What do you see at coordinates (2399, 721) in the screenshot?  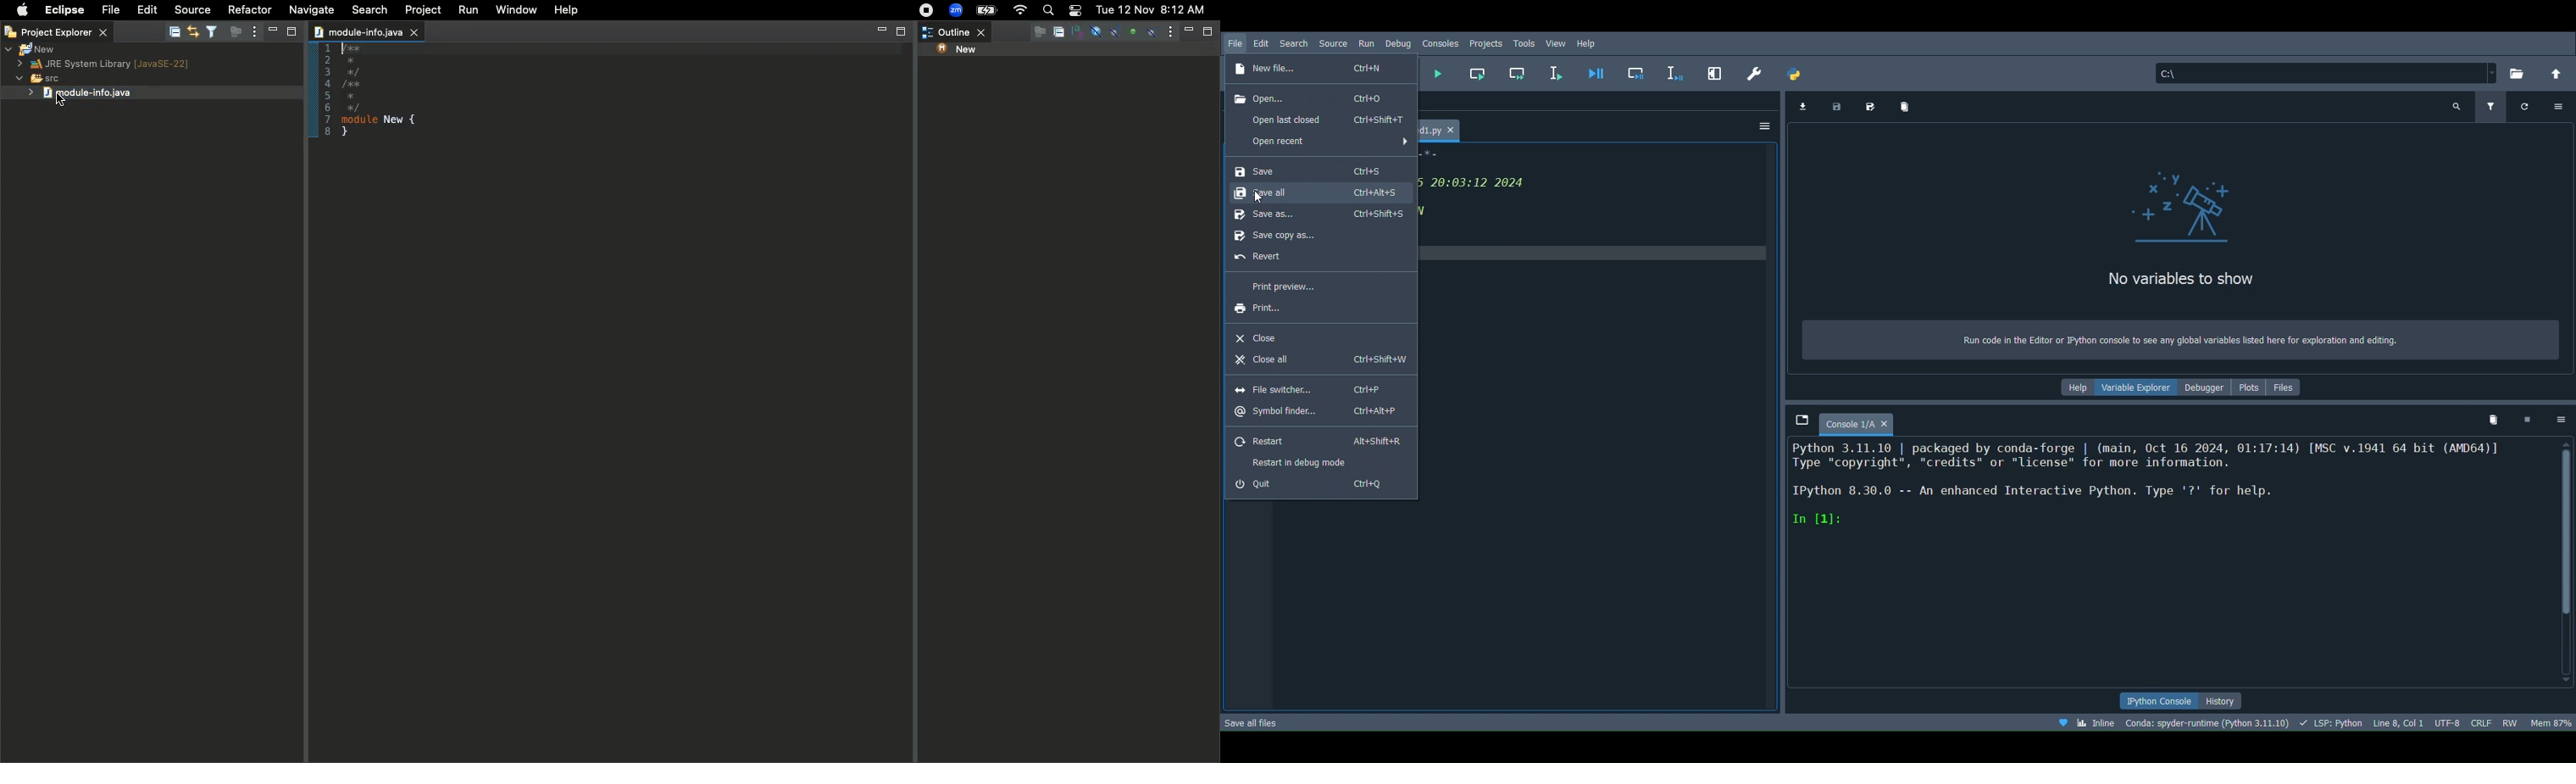 I see `Cursor position` at bounding box center [2399, 721].